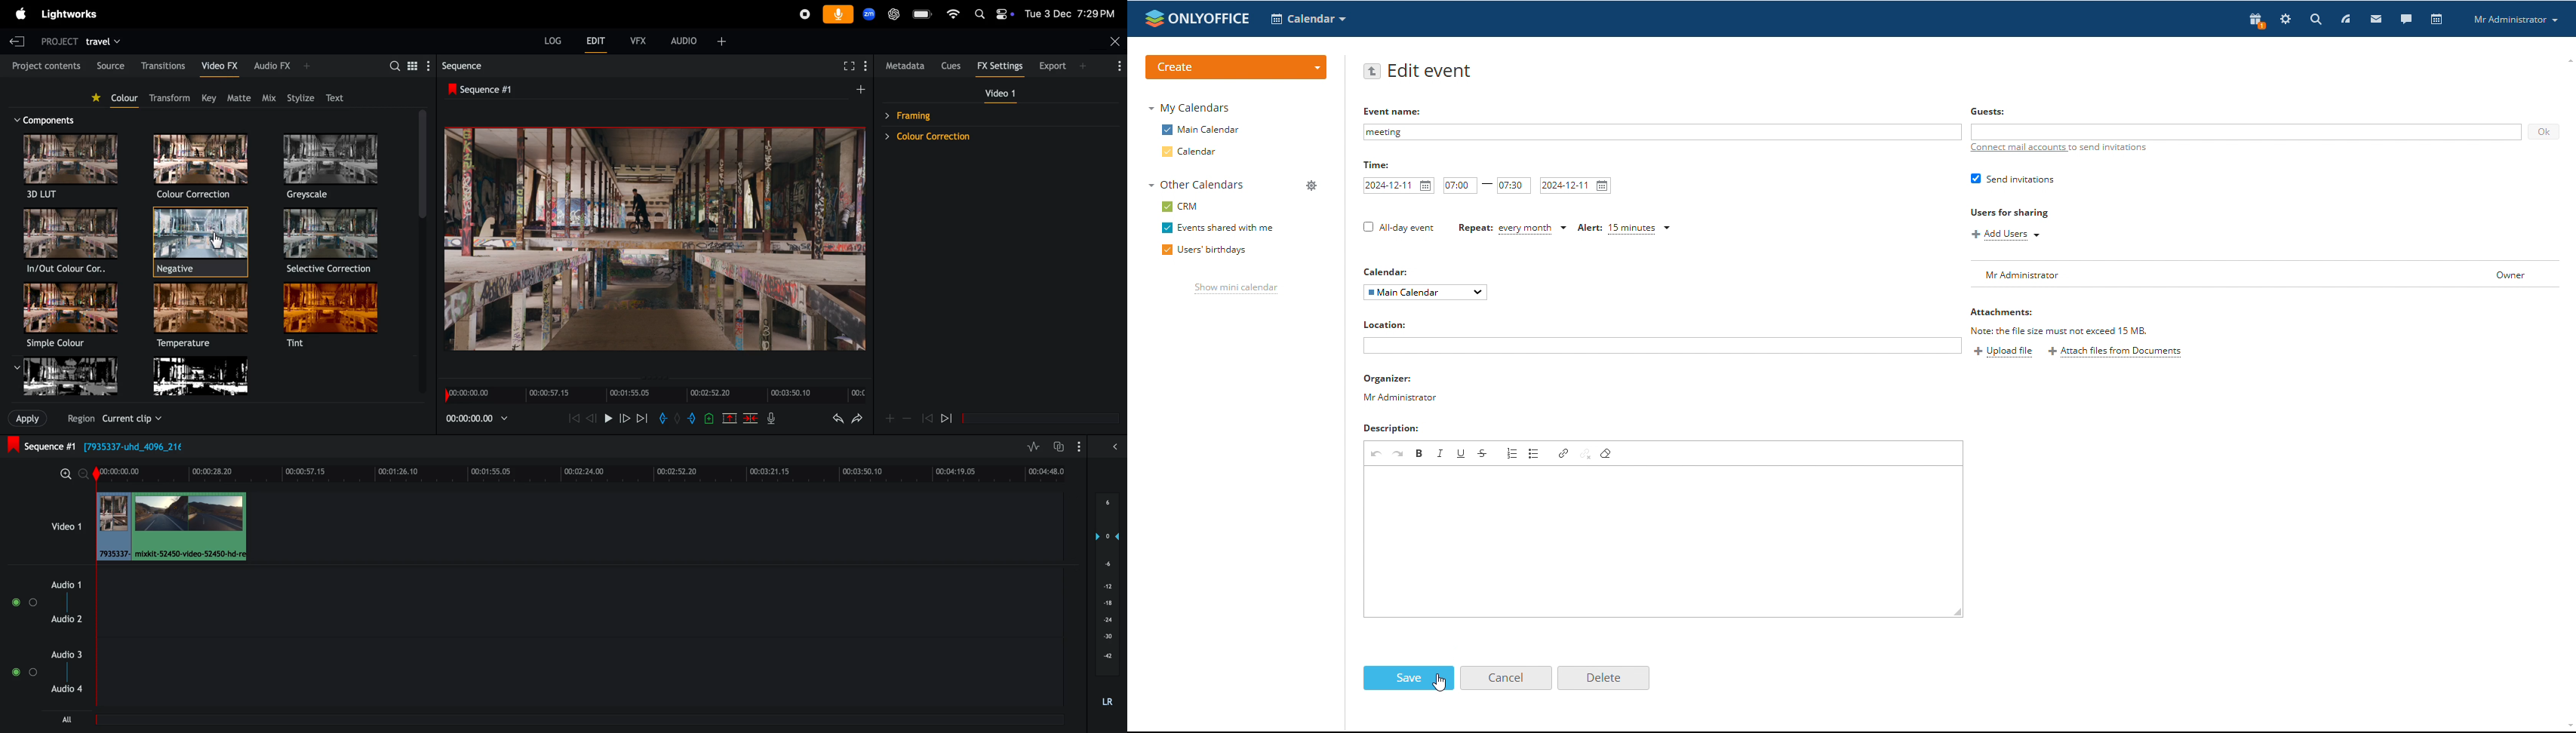 This screenshot has width=2576, height=756. What do you see at coordinates (749, 418) in the screenshot?
I see `delete` at bounding box center [749, 418].